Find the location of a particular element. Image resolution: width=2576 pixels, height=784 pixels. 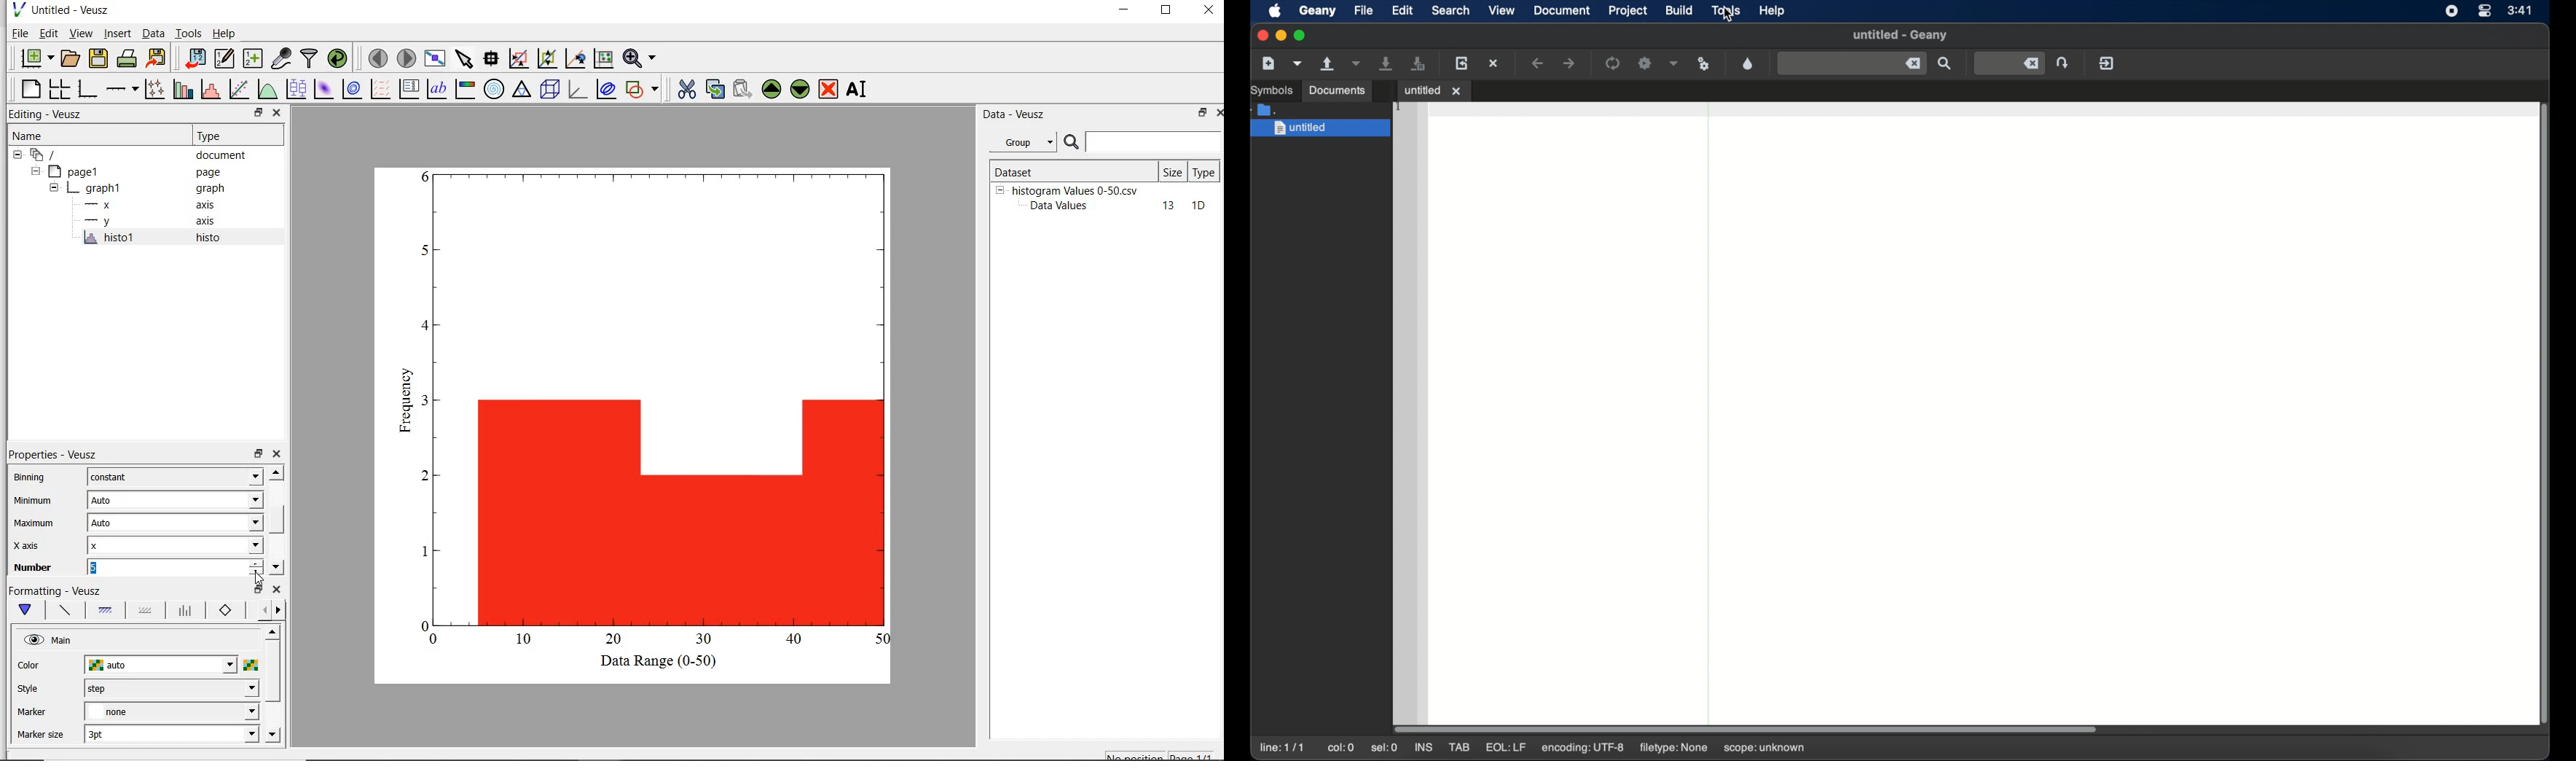

tools  is located at coordinates (189, 33).